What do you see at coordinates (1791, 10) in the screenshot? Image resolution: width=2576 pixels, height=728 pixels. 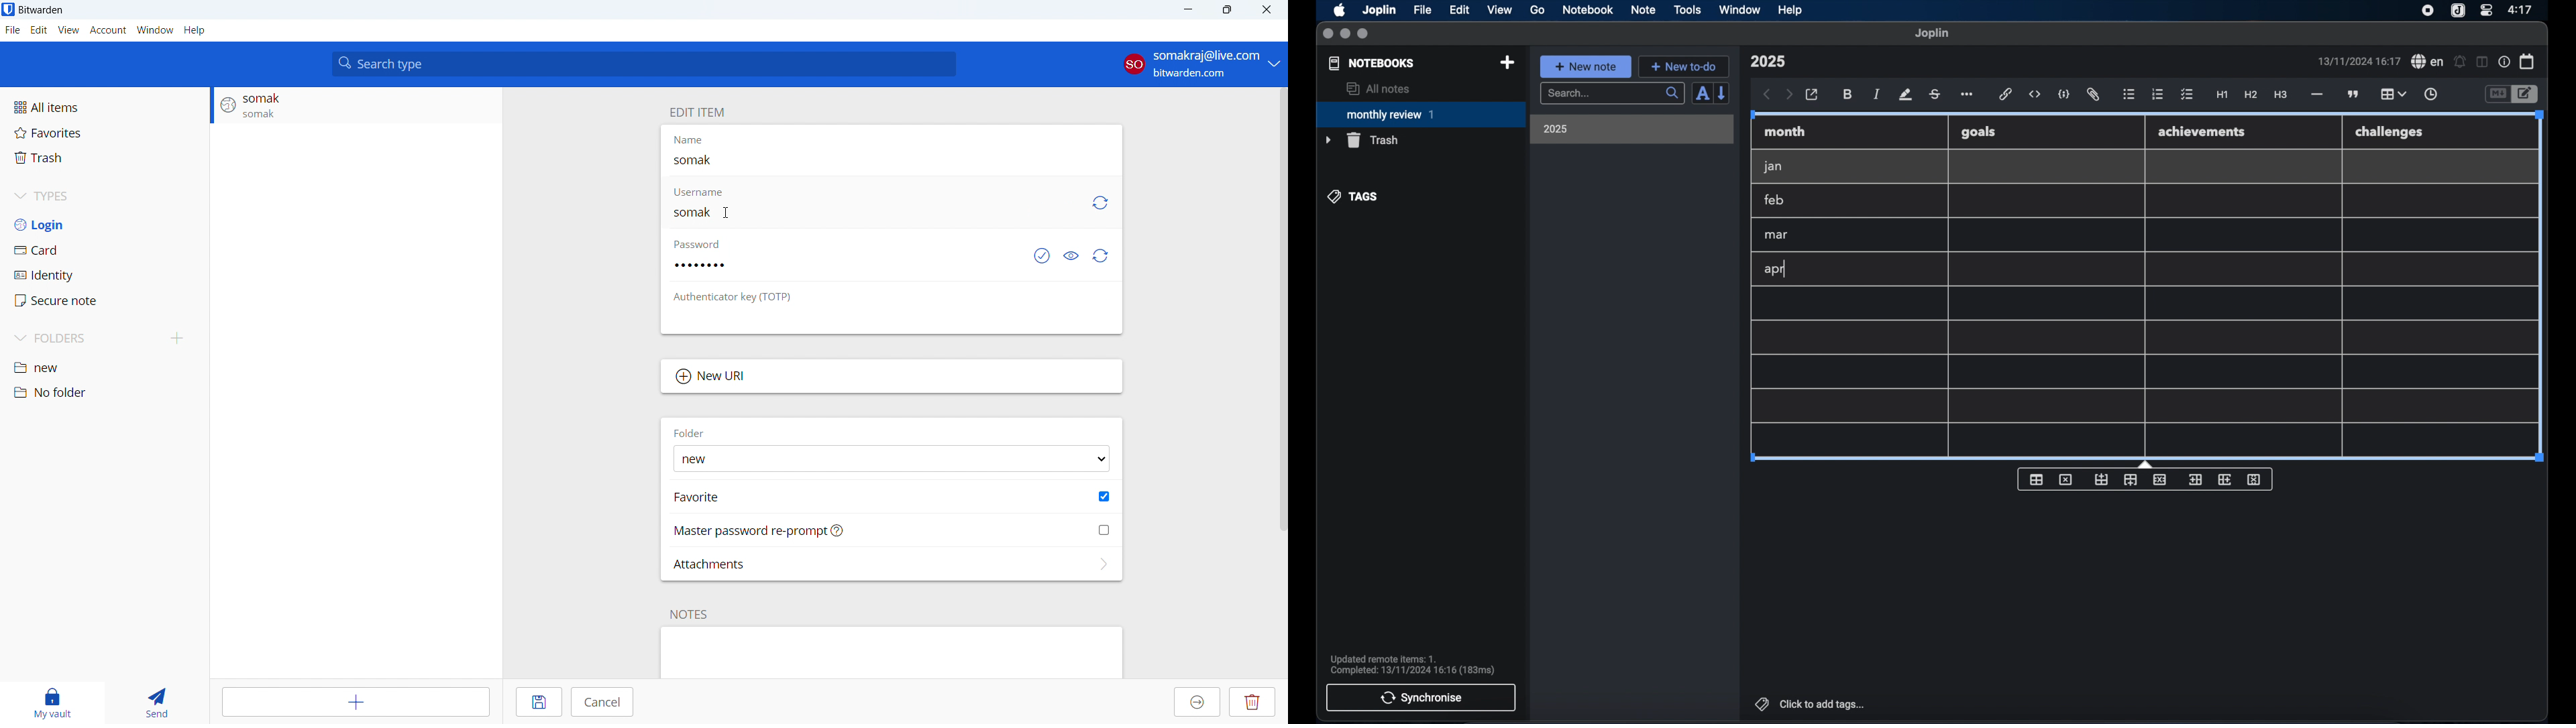 I see `help` at bounding box center [1791, 10].